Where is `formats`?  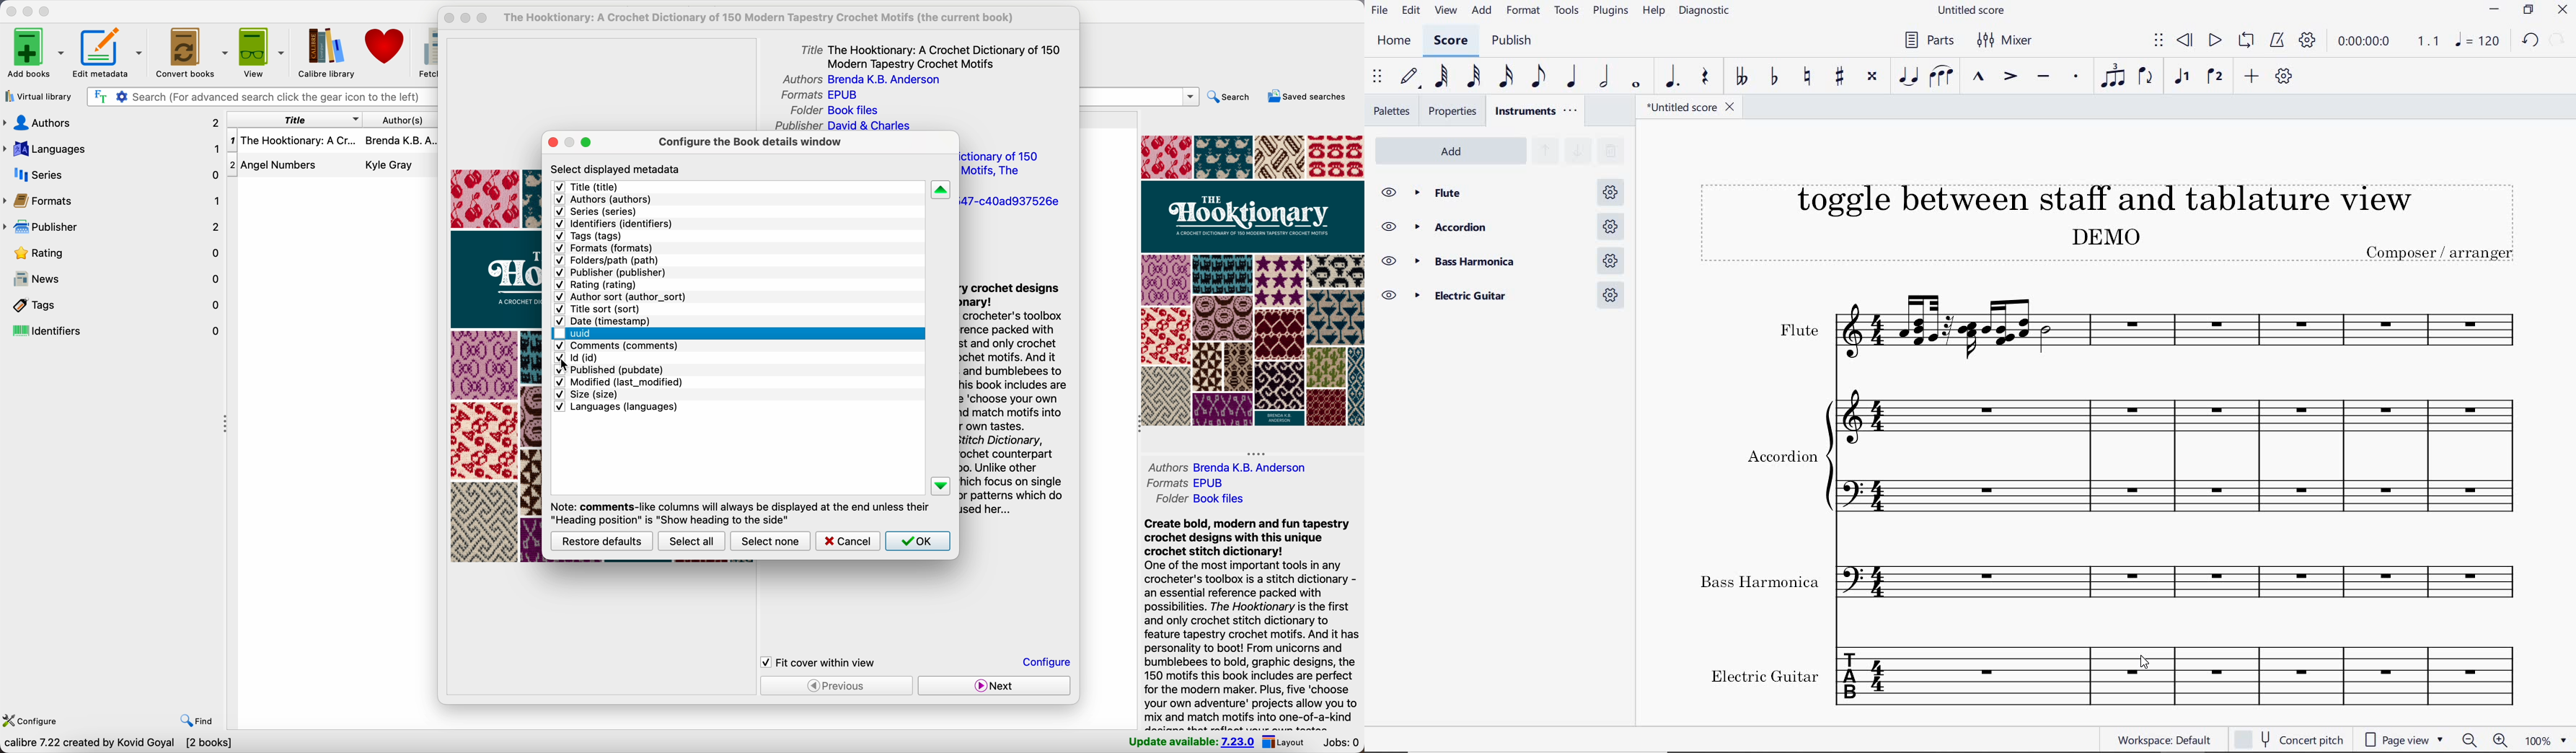
formats is located at coordinates (1184, 482).